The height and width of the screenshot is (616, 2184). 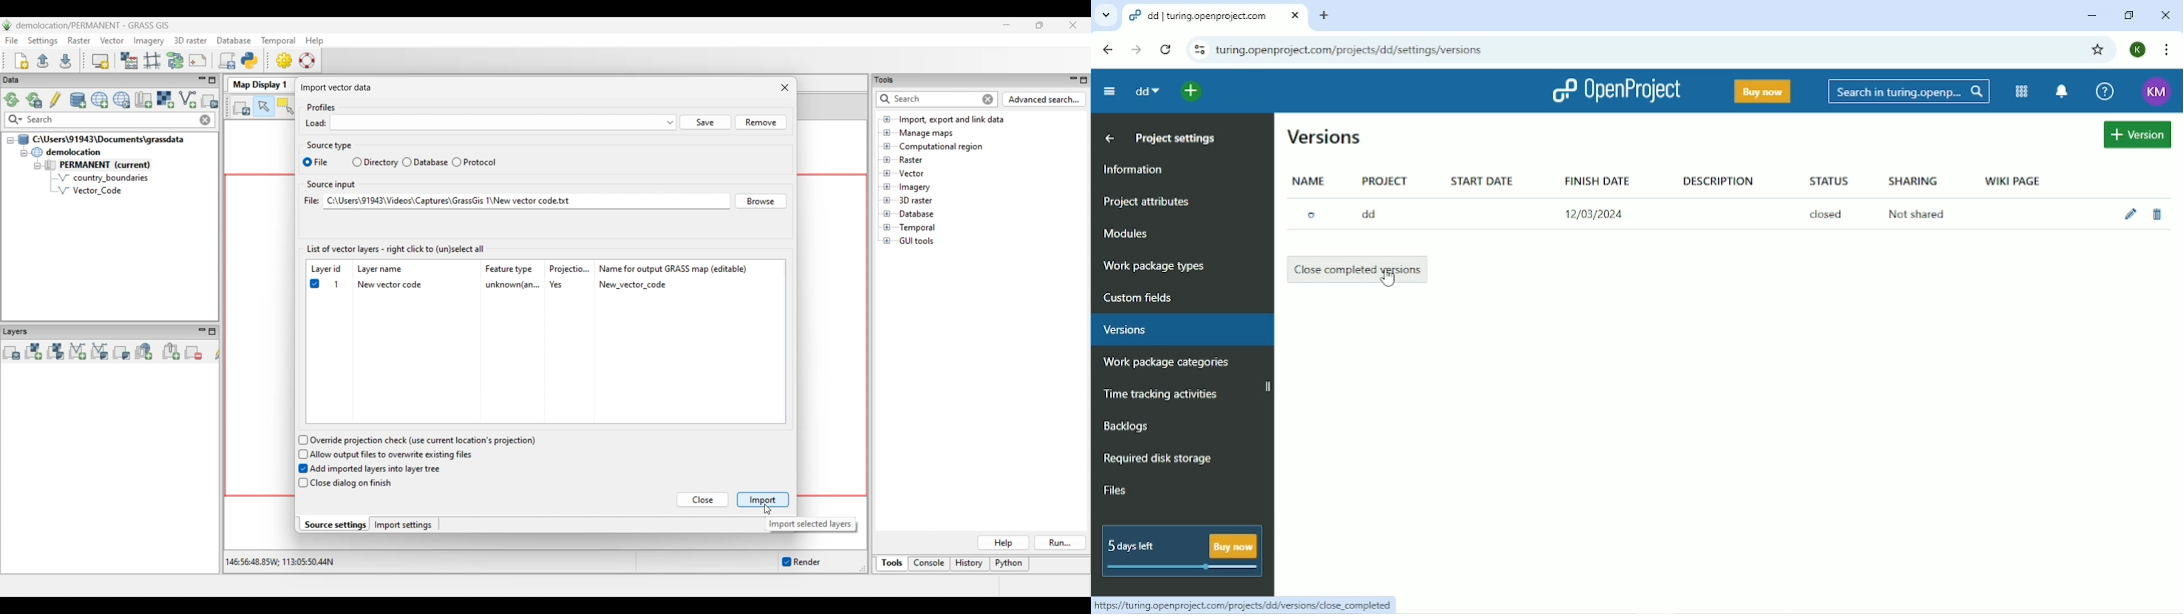 What do you see at coordinates (1616, 90) in the screenshot?
I see `OpenProject` at bounding box center [1616, 90].